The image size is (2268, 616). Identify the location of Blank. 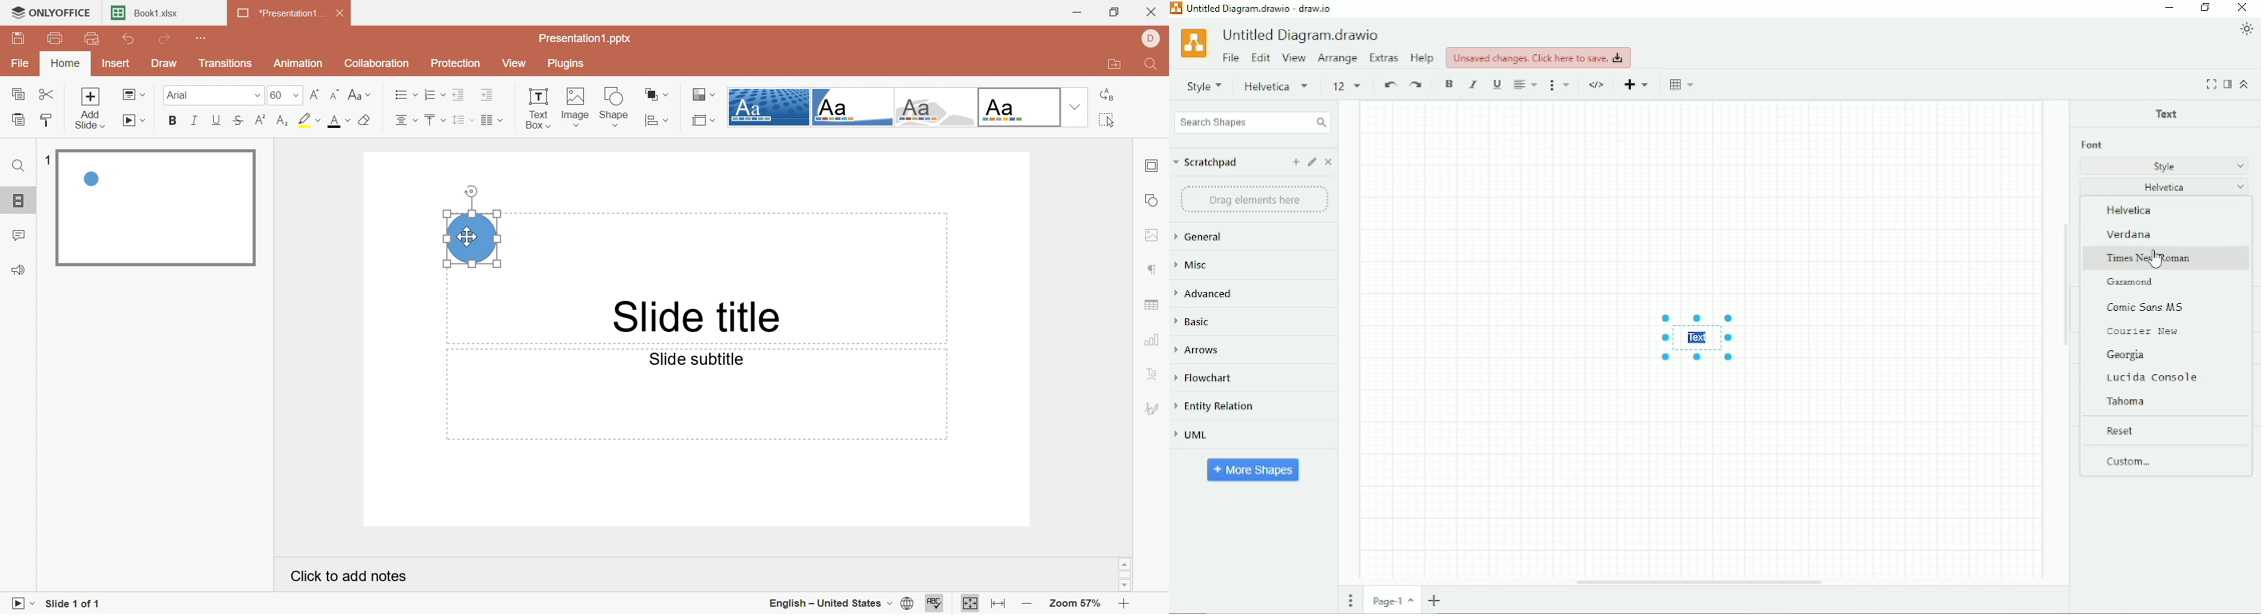
(1019, 107).